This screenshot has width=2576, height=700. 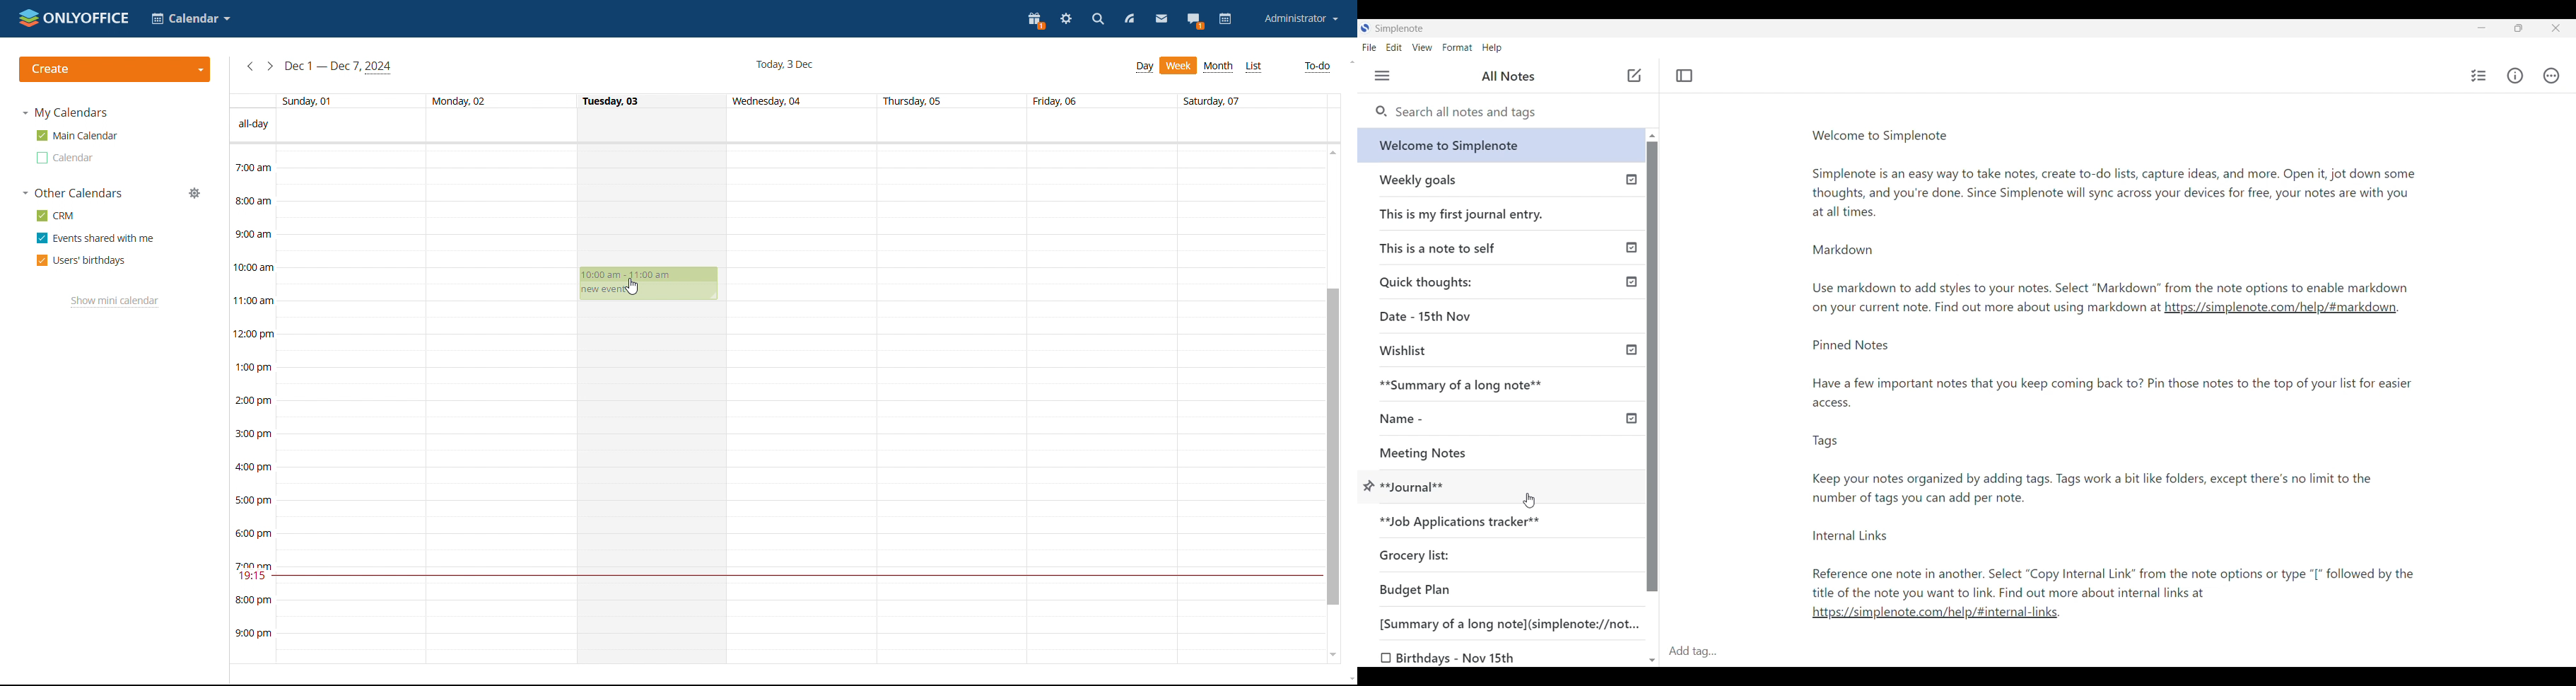 I want to click on mail, so click(x=1161, y=21).